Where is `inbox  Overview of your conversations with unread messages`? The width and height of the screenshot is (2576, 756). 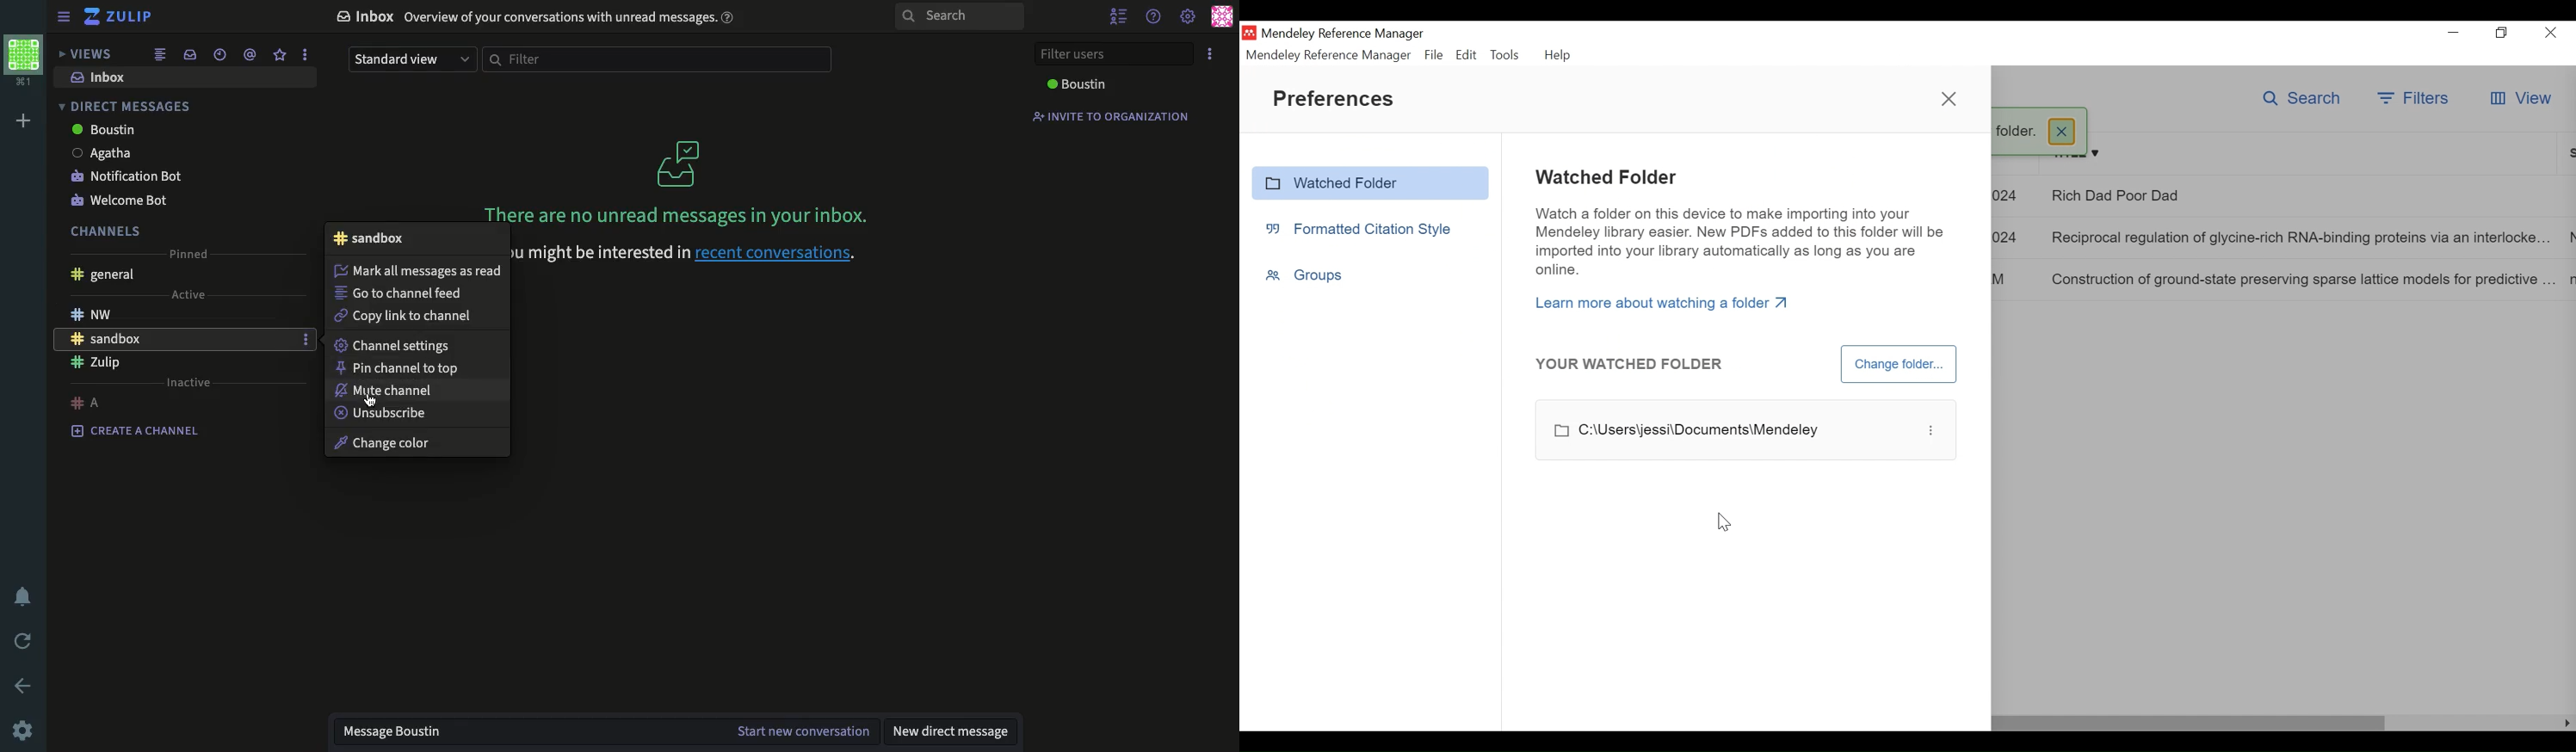
inbox  Overview of your conversations with unread messages is located at coordinates (537, 18).